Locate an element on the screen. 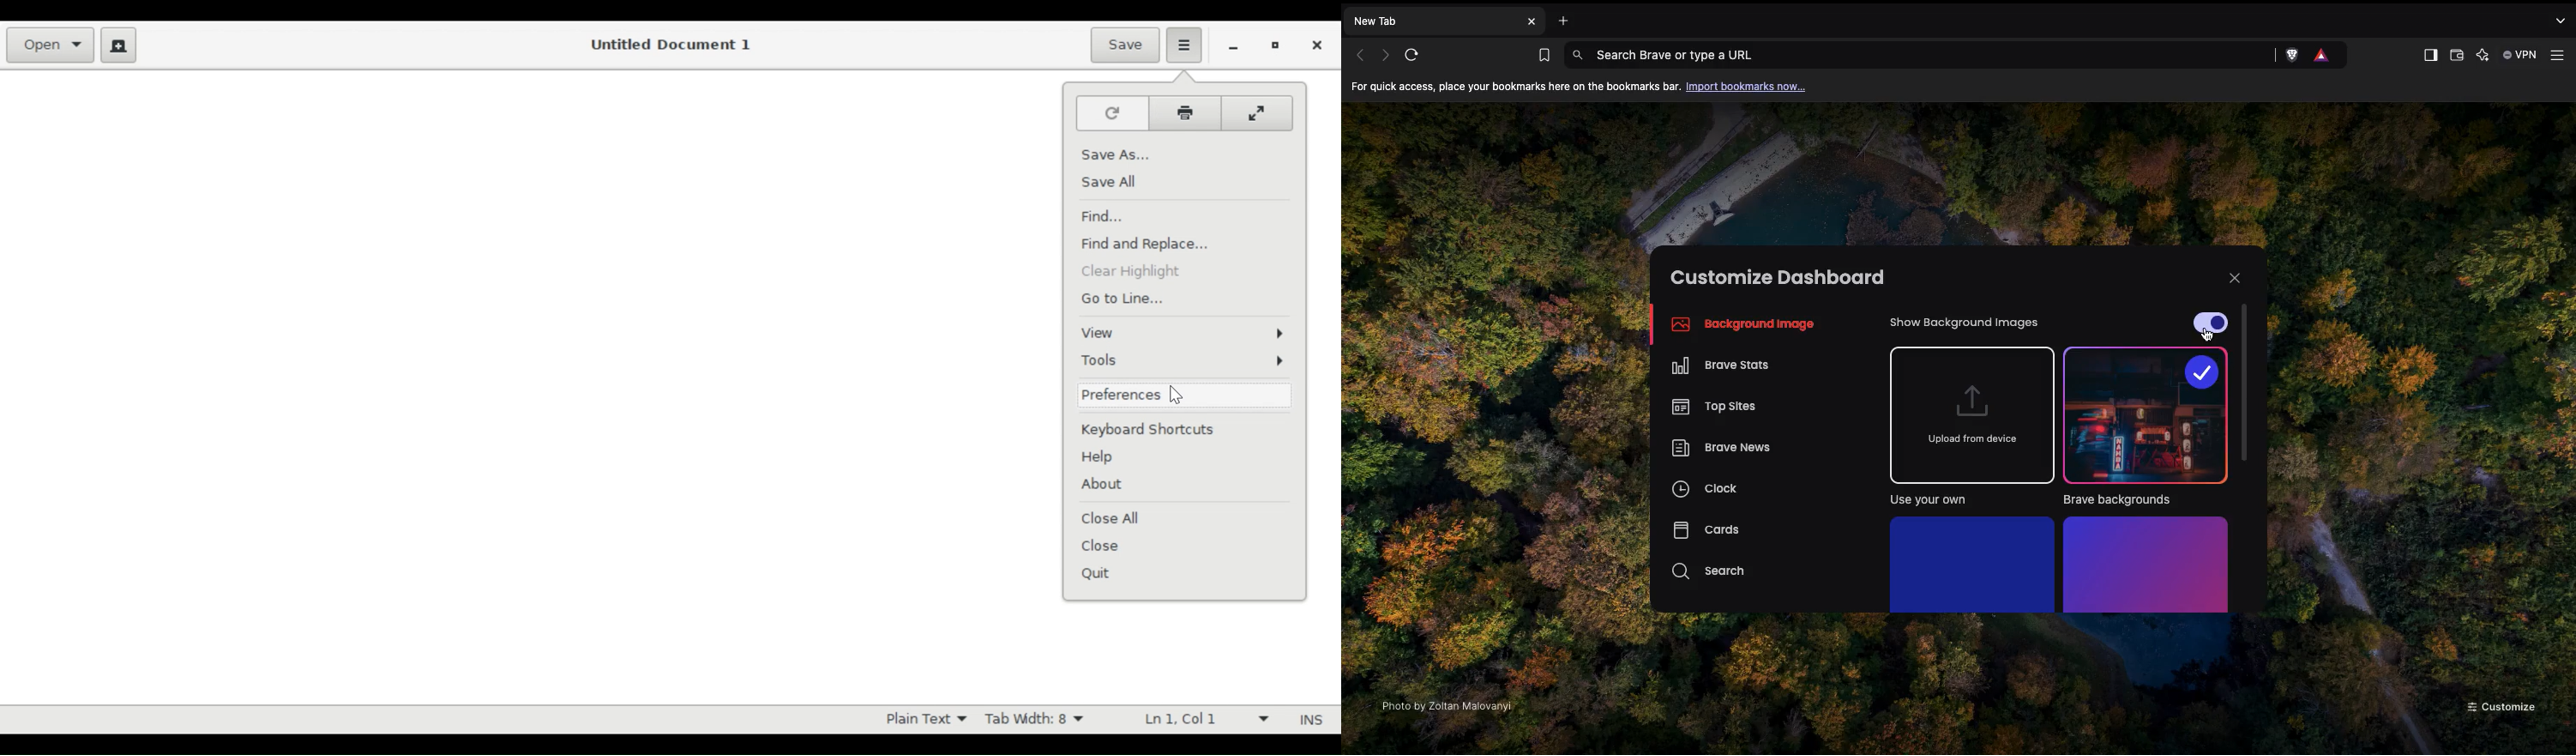  Search Brave or type a URL is located at coordinates (1918, 54).